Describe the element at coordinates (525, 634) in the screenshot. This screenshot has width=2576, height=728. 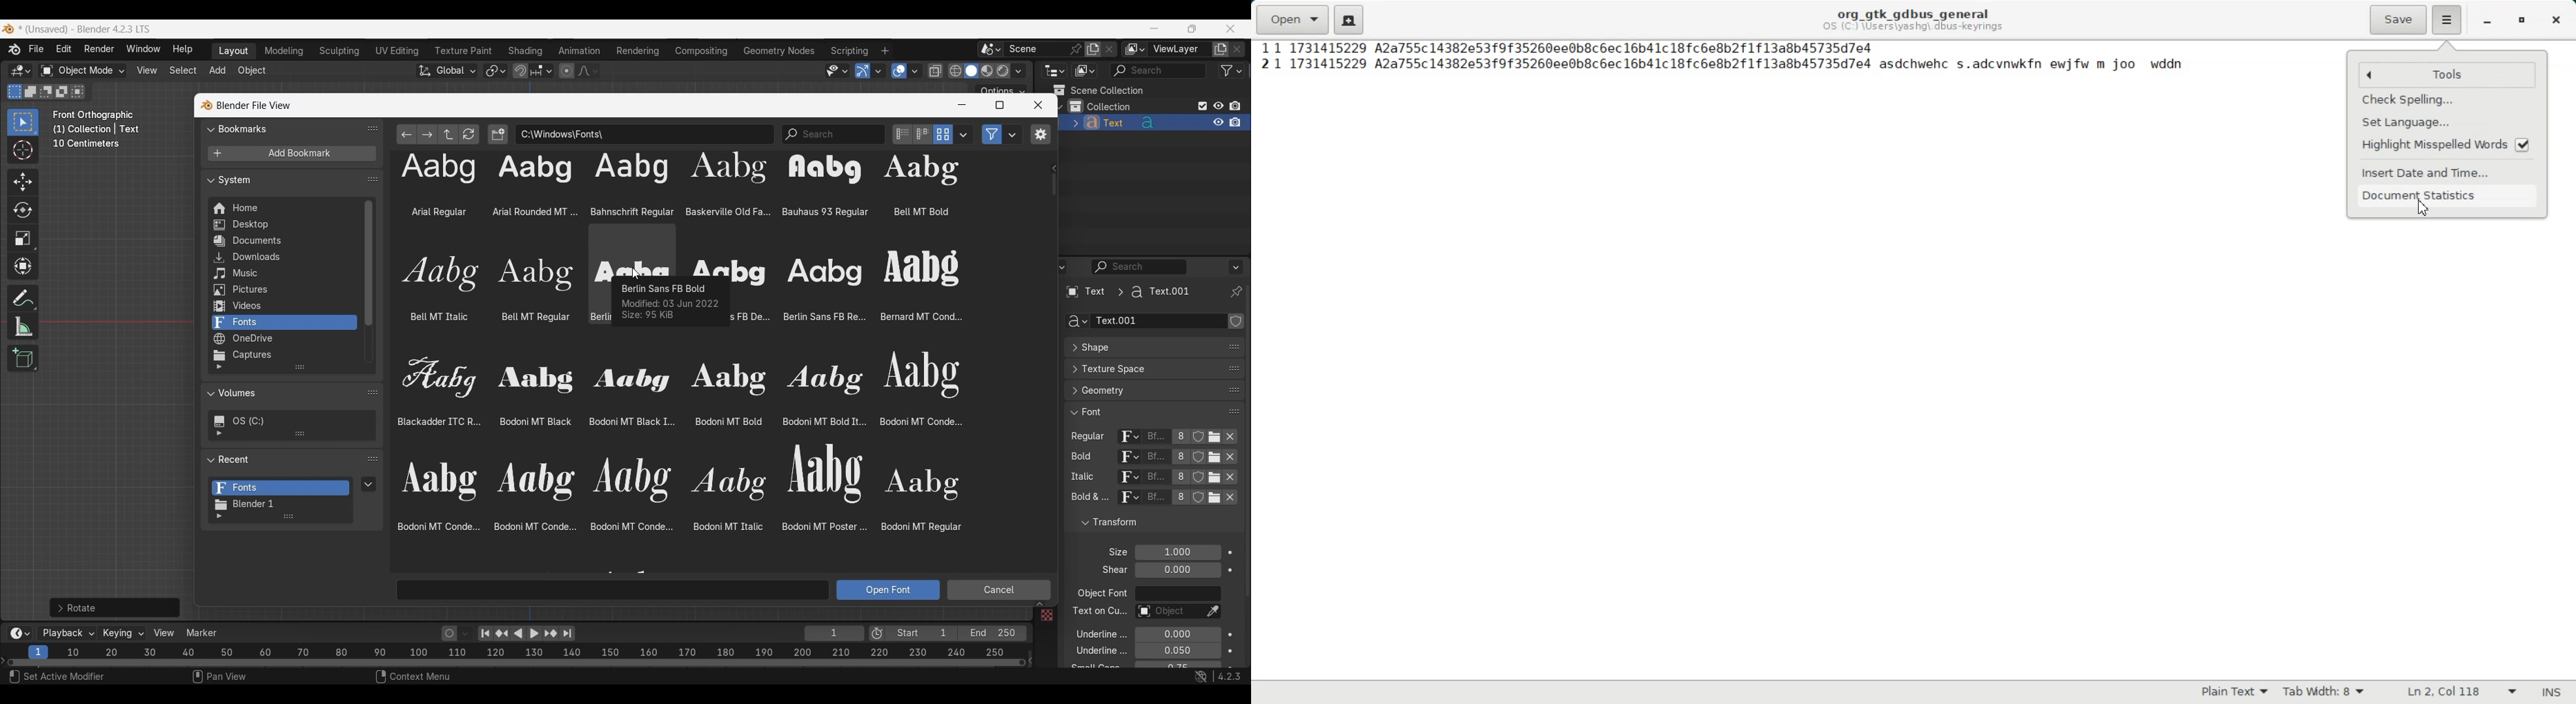
I see `Play animation` at that location.